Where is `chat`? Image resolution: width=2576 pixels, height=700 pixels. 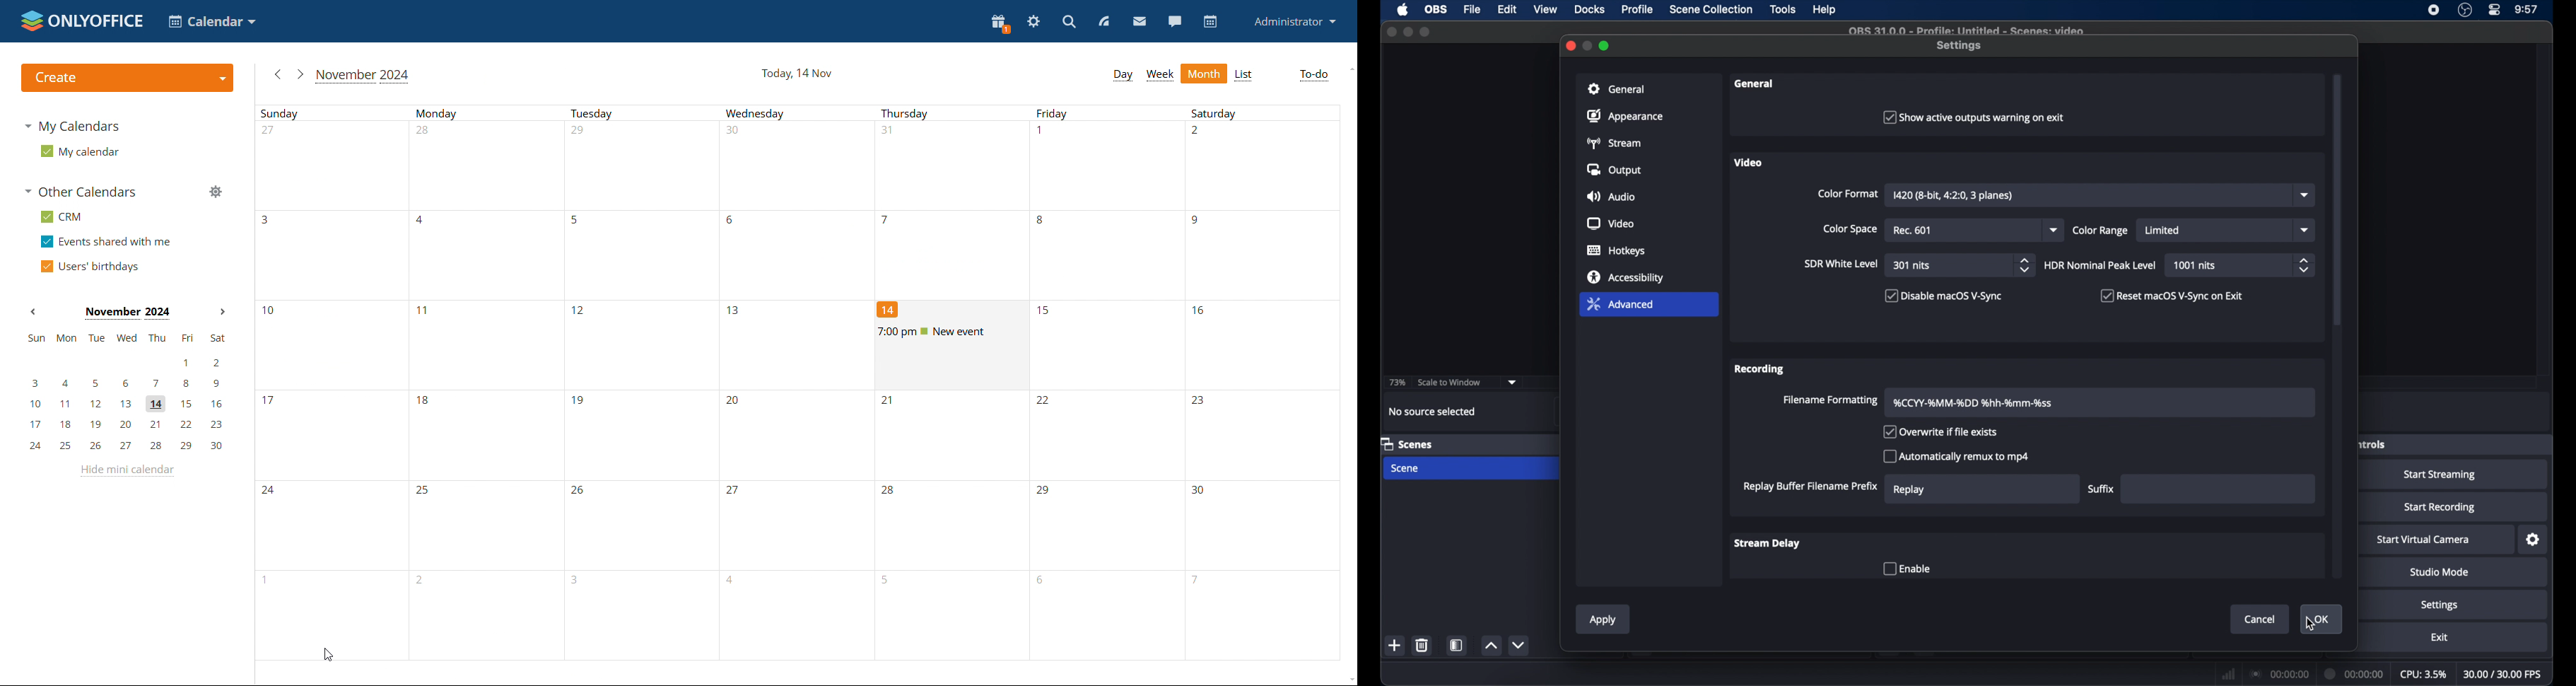 chat is located at coordinates (1175, 21).